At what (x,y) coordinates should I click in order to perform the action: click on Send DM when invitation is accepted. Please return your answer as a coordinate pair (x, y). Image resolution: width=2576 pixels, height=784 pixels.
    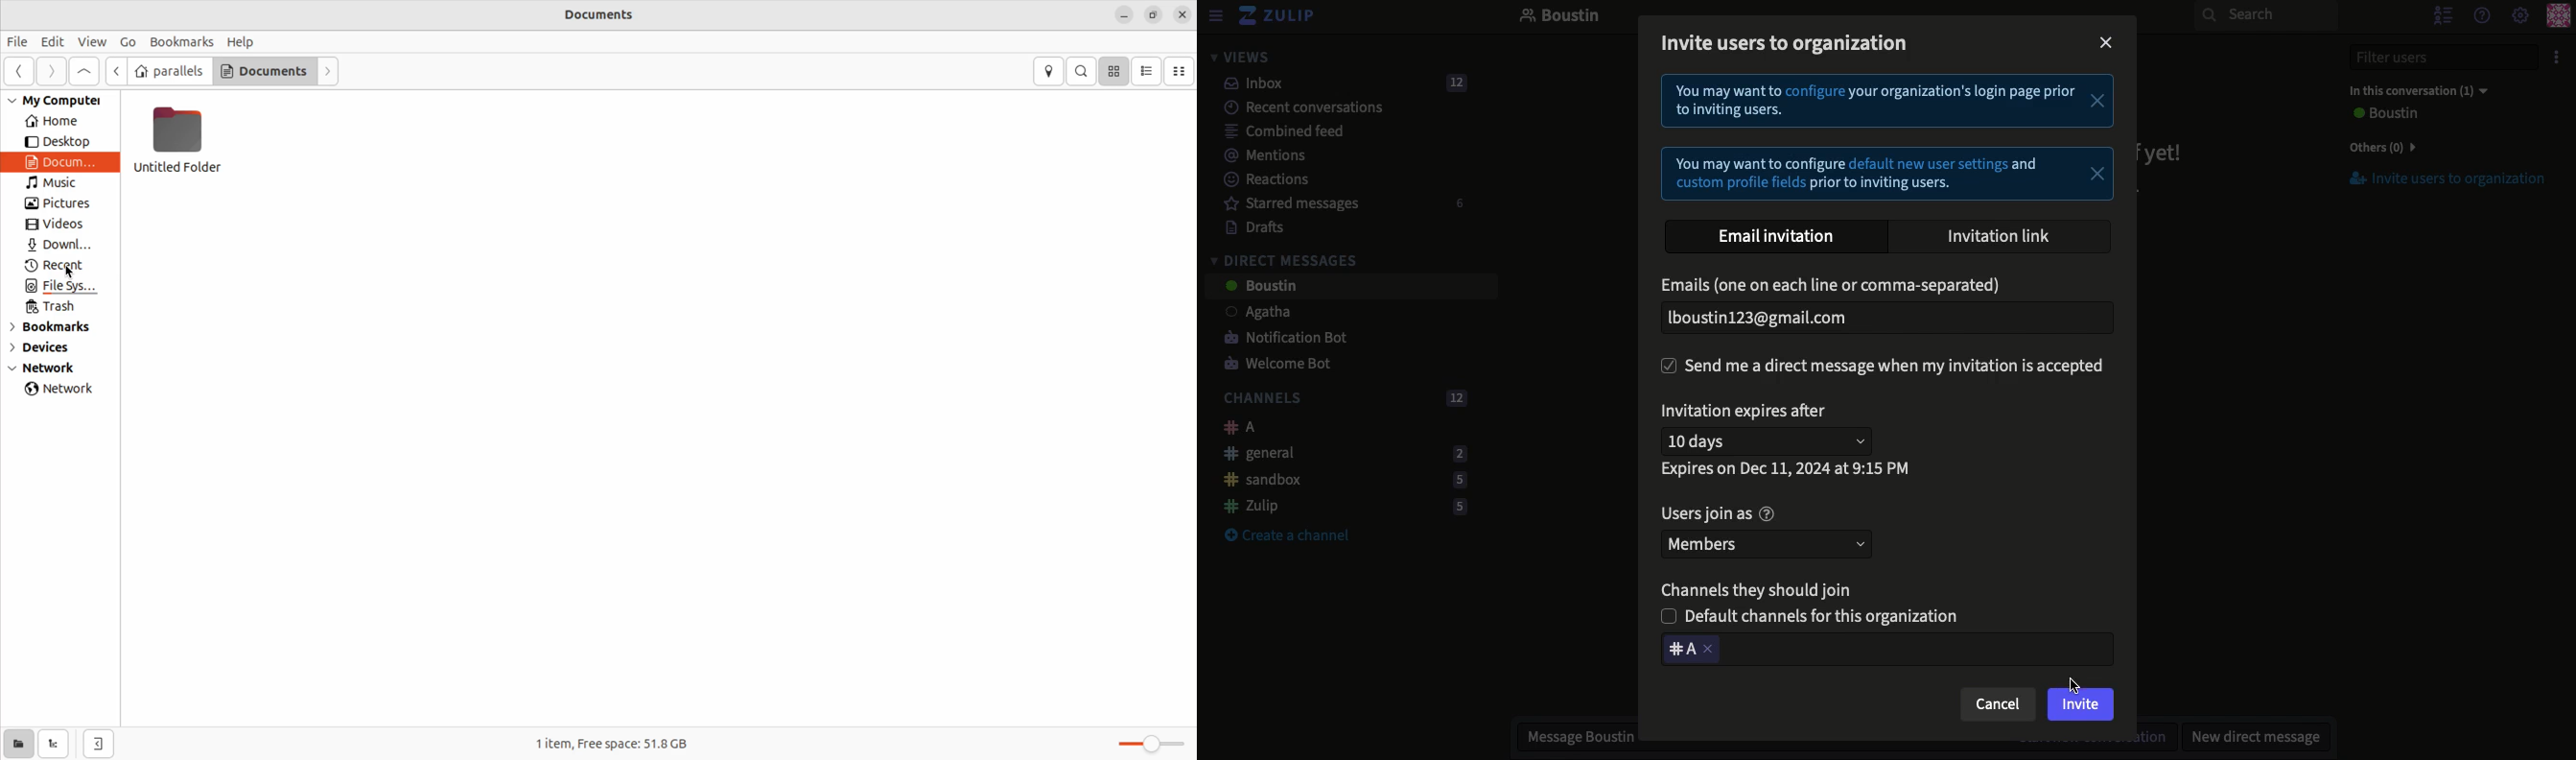
    Looking at the image, I should click on (1887, 367).